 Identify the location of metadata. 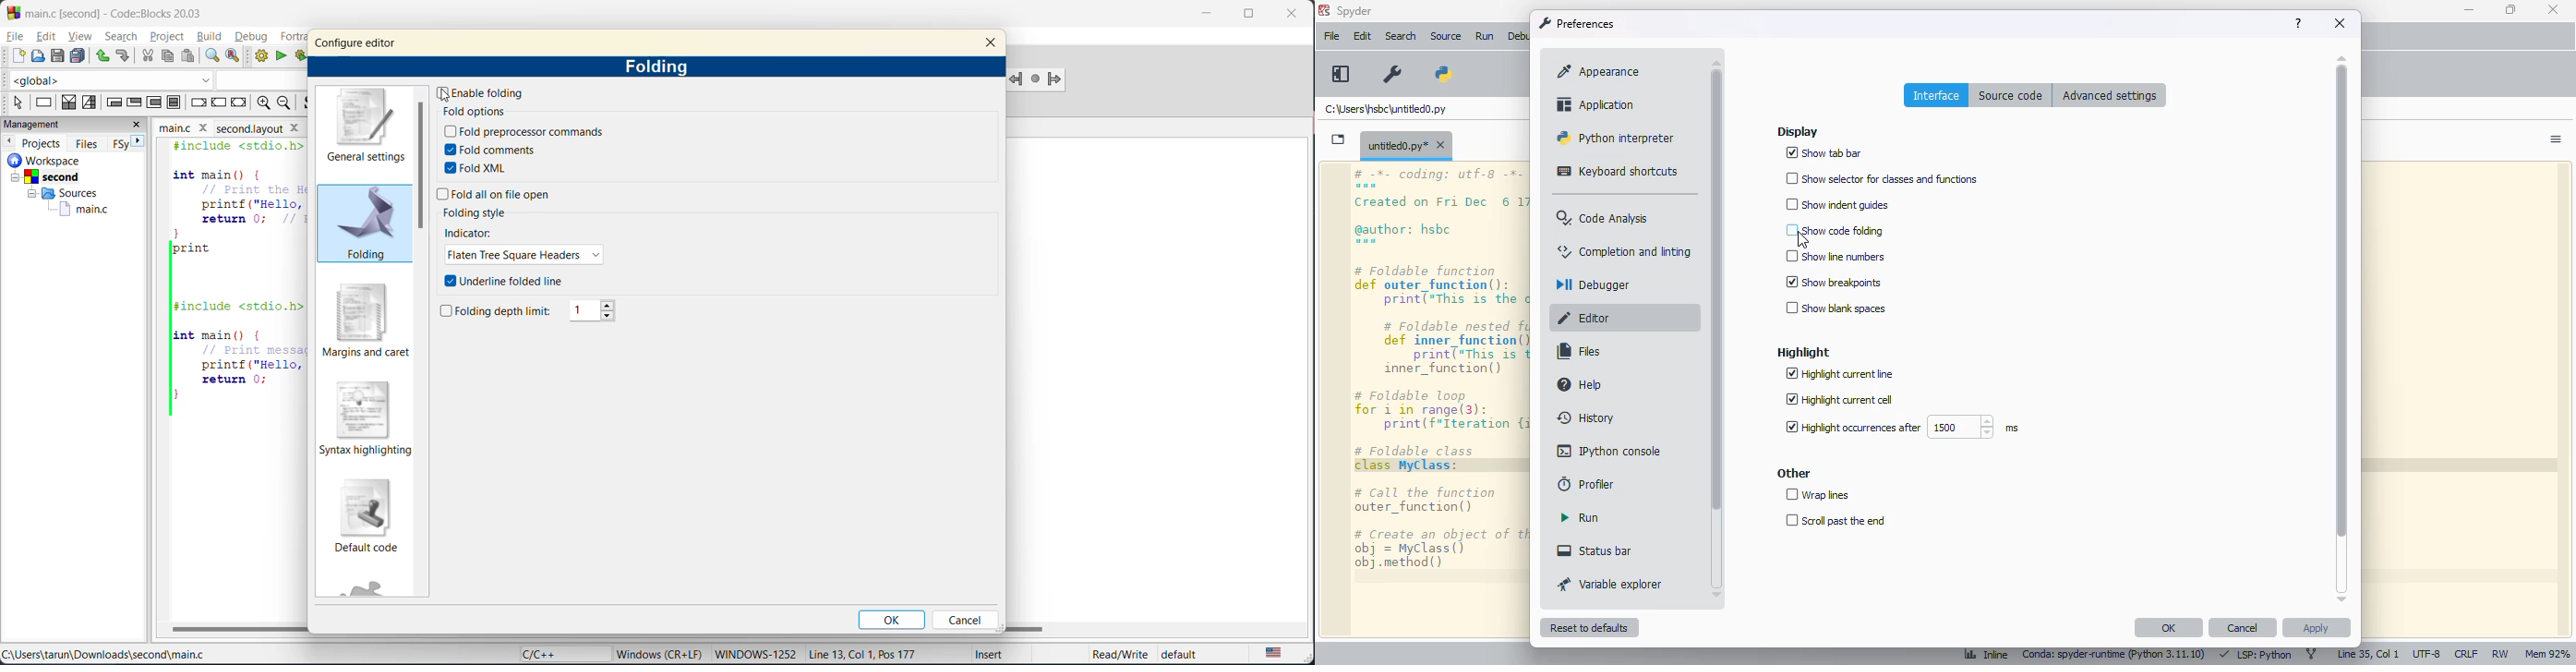
(662, 653).